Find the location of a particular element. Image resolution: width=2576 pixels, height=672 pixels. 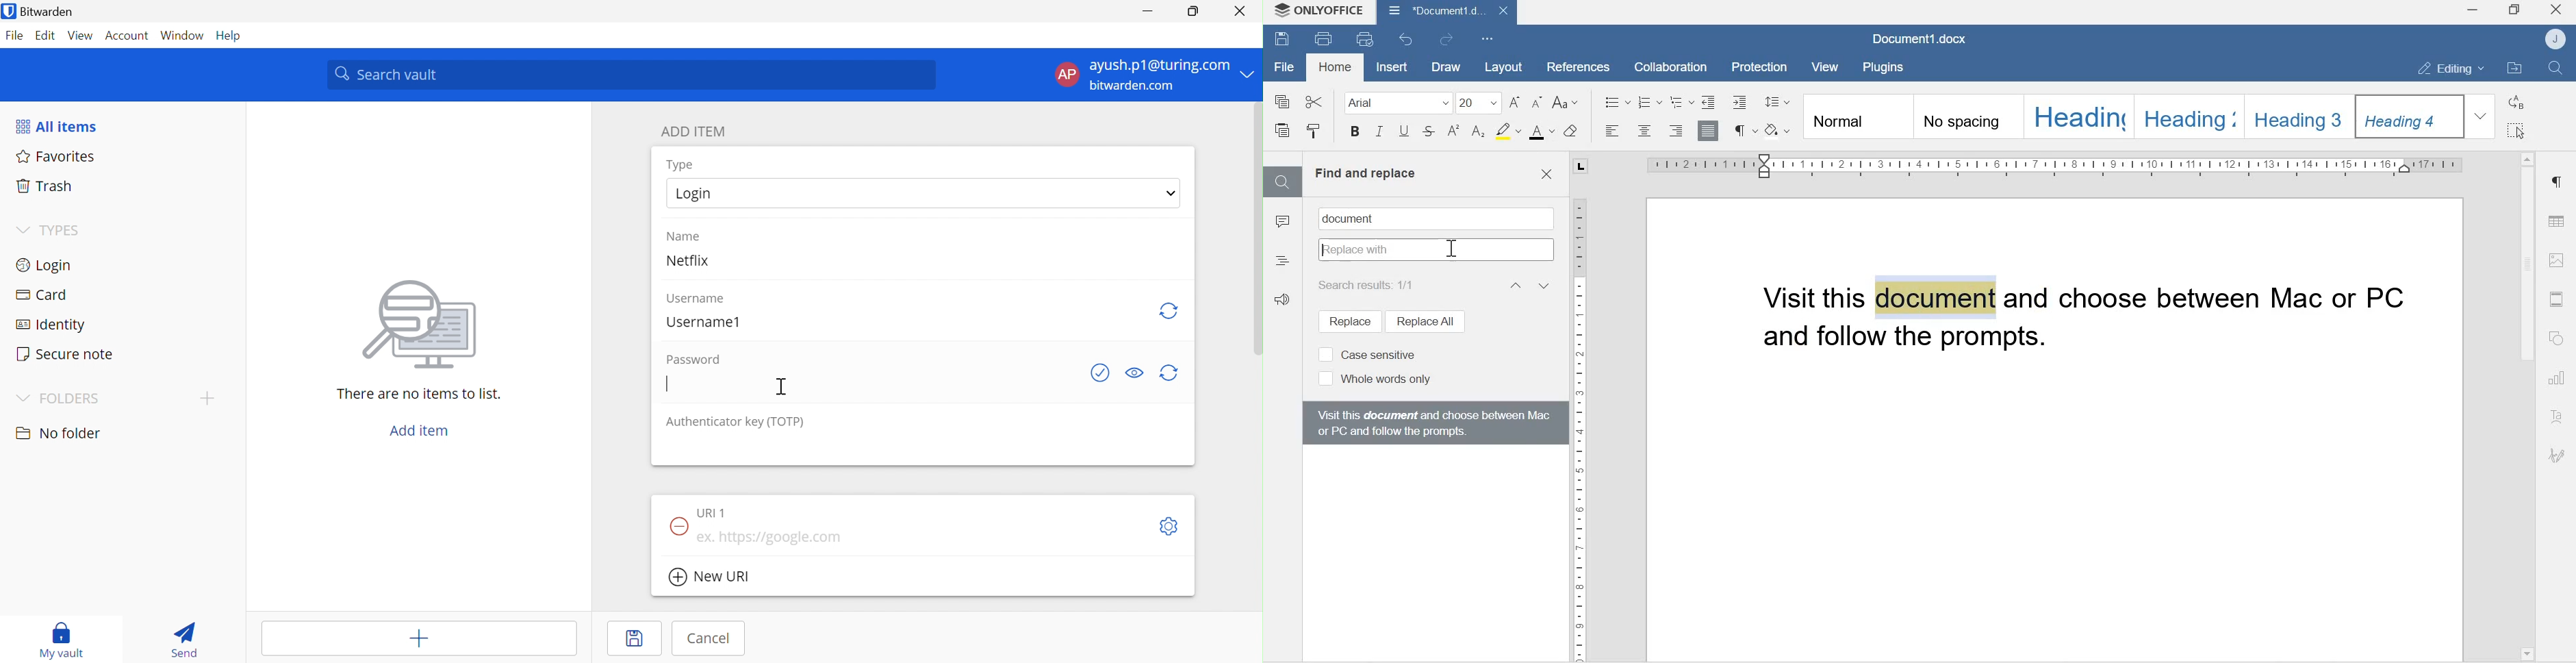

Normal is located at coordinates (1857, 118).